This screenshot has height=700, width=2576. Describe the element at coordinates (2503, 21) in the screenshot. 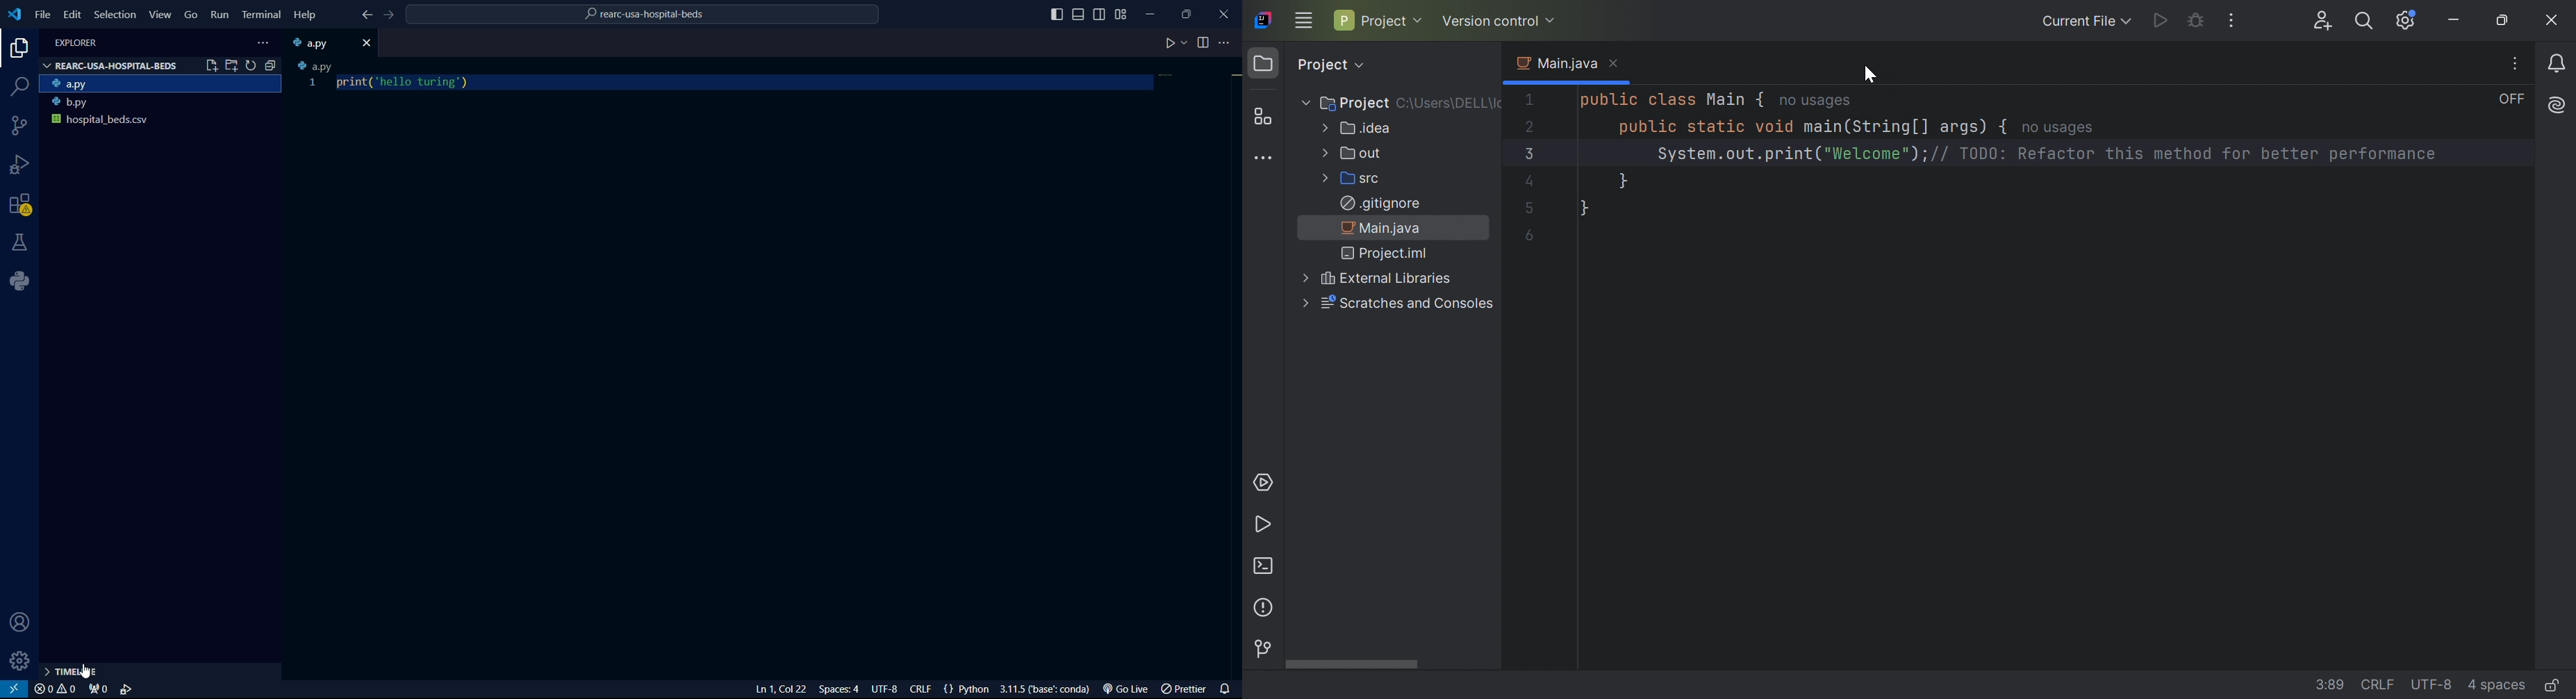

I see `Restore down` at that location.